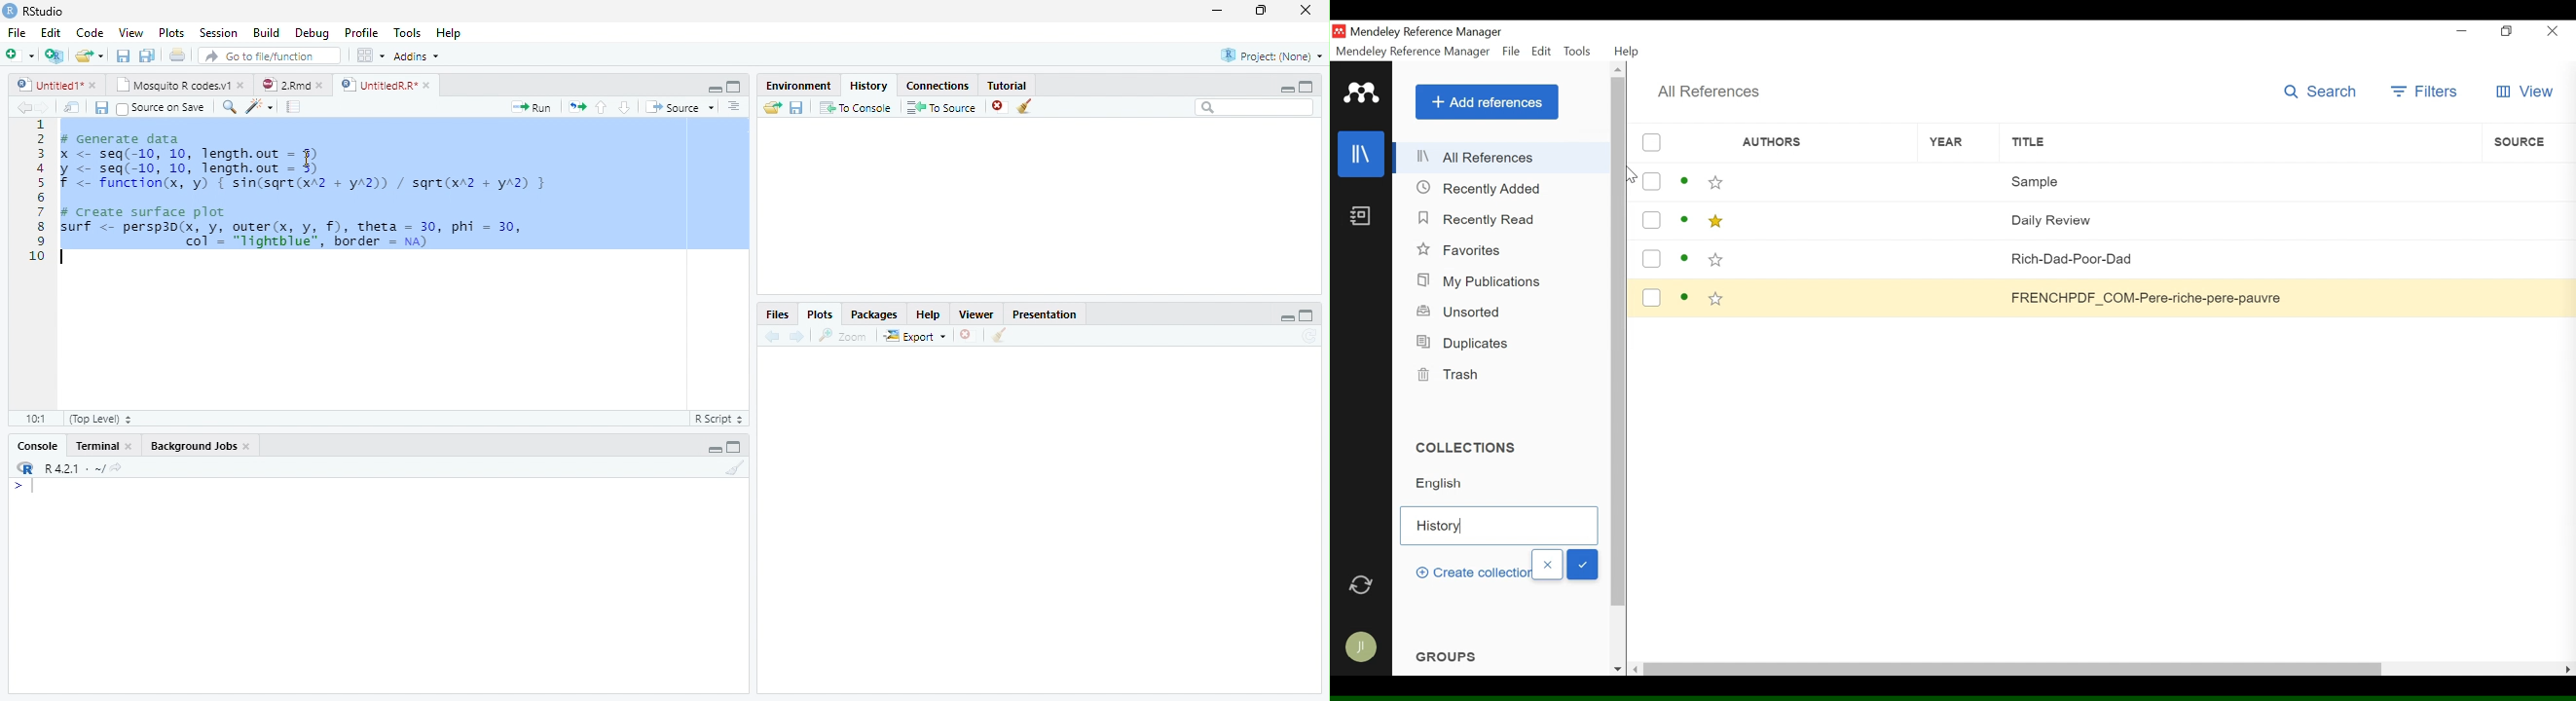  What do you see at coordinates (771, 108) in the screenshot?
I see `Load history from an existing file` at bounding box center [771, 108].